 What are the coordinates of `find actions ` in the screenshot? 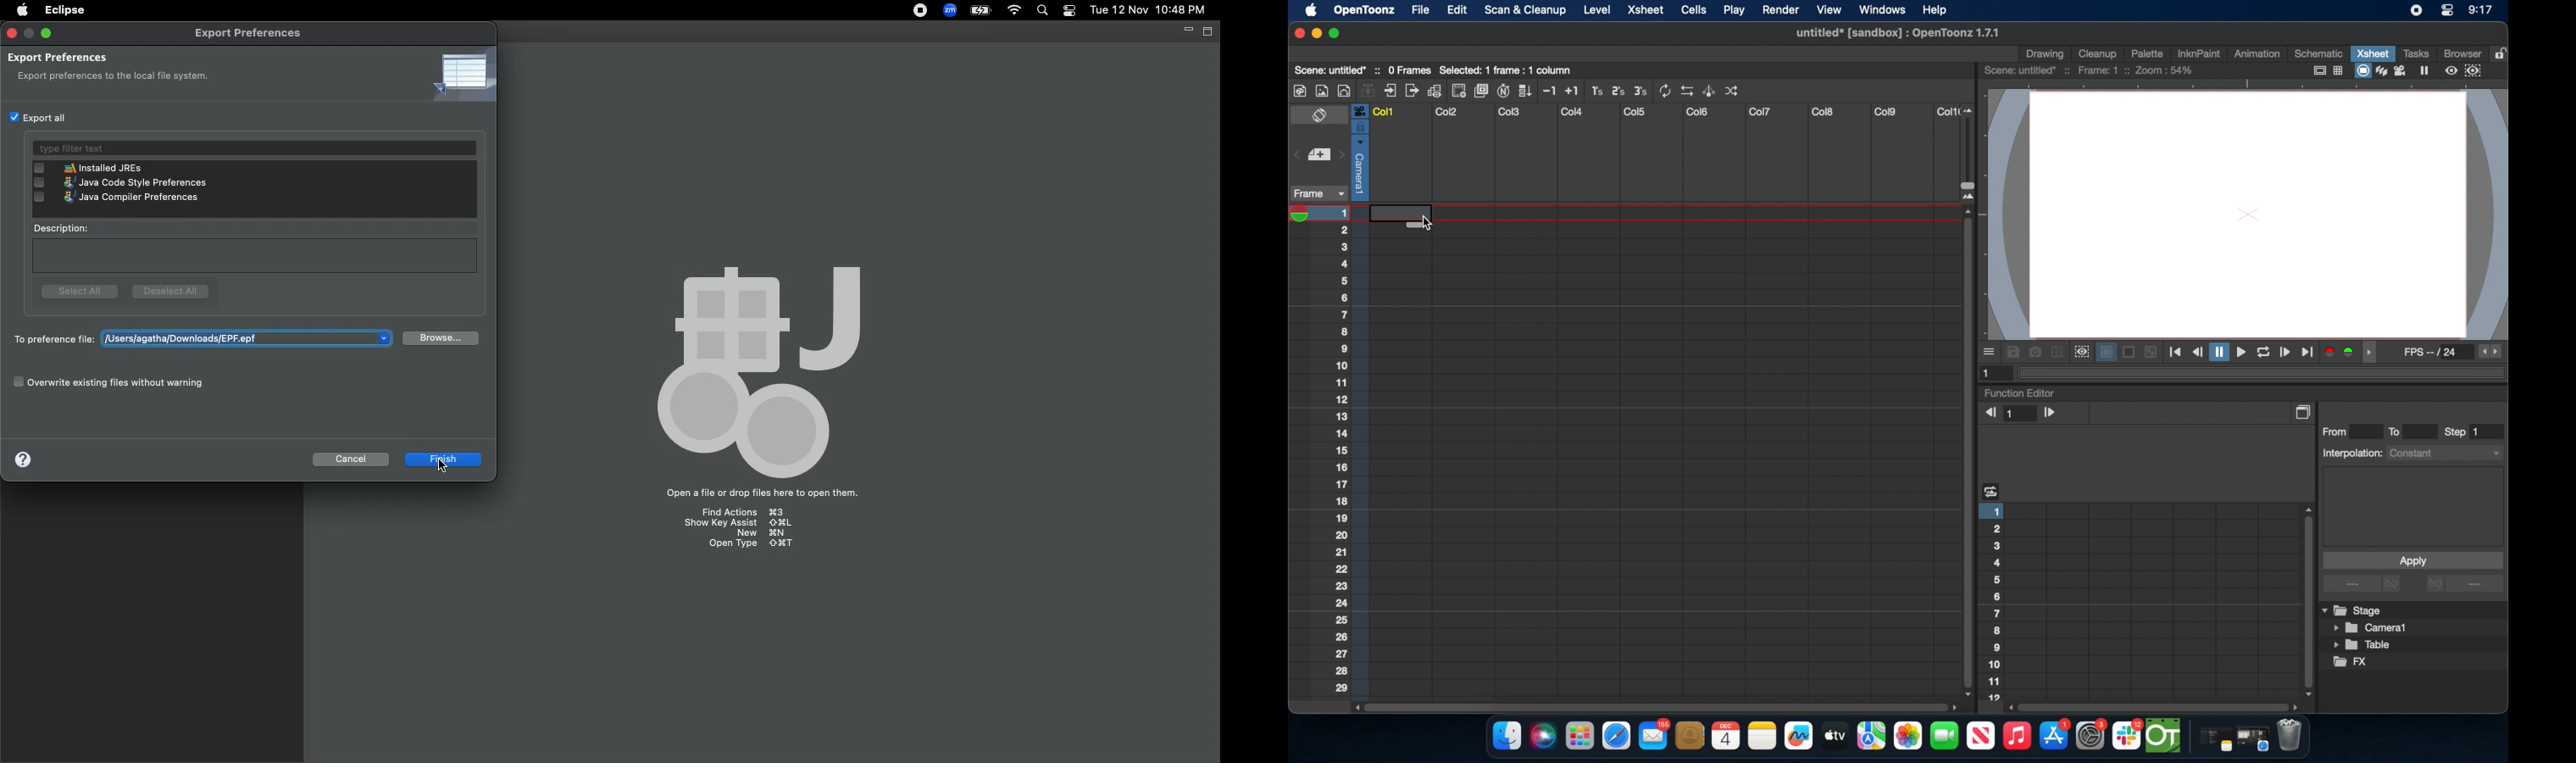 It's located at (735, 512).